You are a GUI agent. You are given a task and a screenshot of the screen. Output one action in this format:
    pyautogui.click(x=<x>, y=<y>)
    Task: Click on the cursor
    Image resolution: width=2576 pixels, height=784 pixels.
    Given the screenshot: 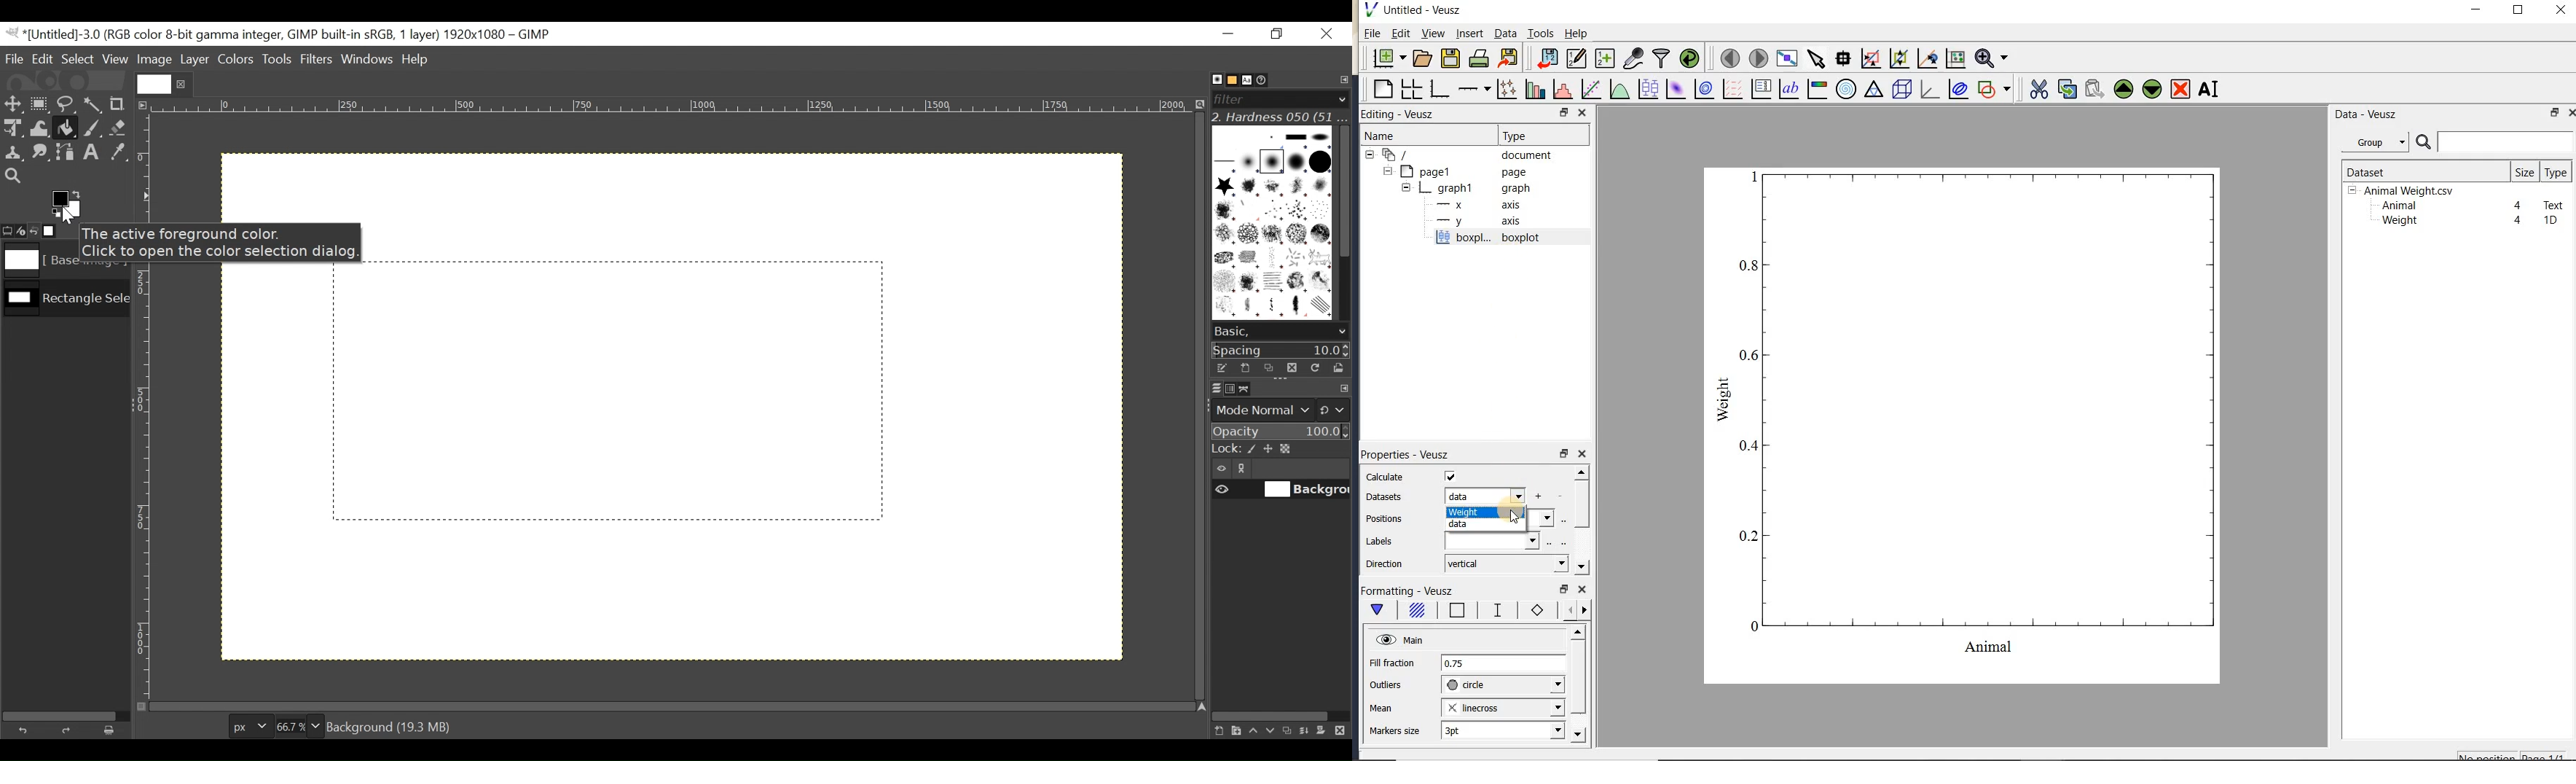 What is the action you would take?
    pyautogui.click(x=40, y=113)
    